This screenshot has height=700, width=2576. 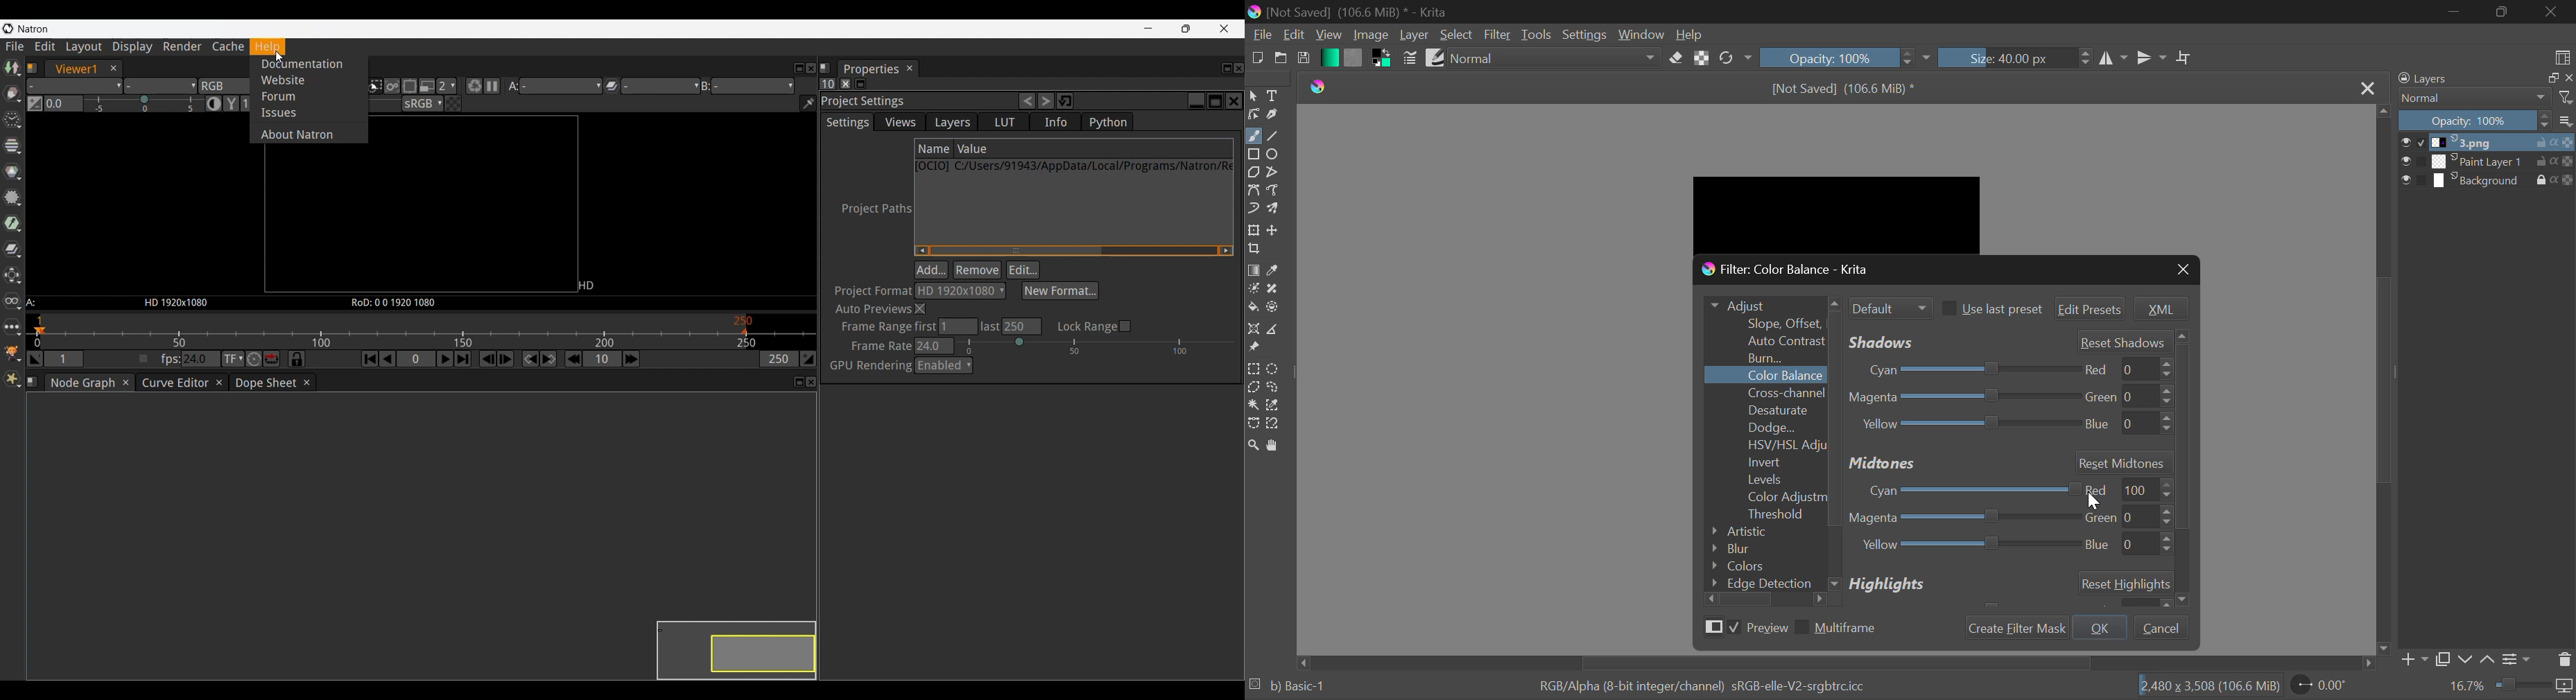 What do you see at coordinates (1764, 410) in the screenshot?
I see `Desaturate` at bounding box center [1764, 410].